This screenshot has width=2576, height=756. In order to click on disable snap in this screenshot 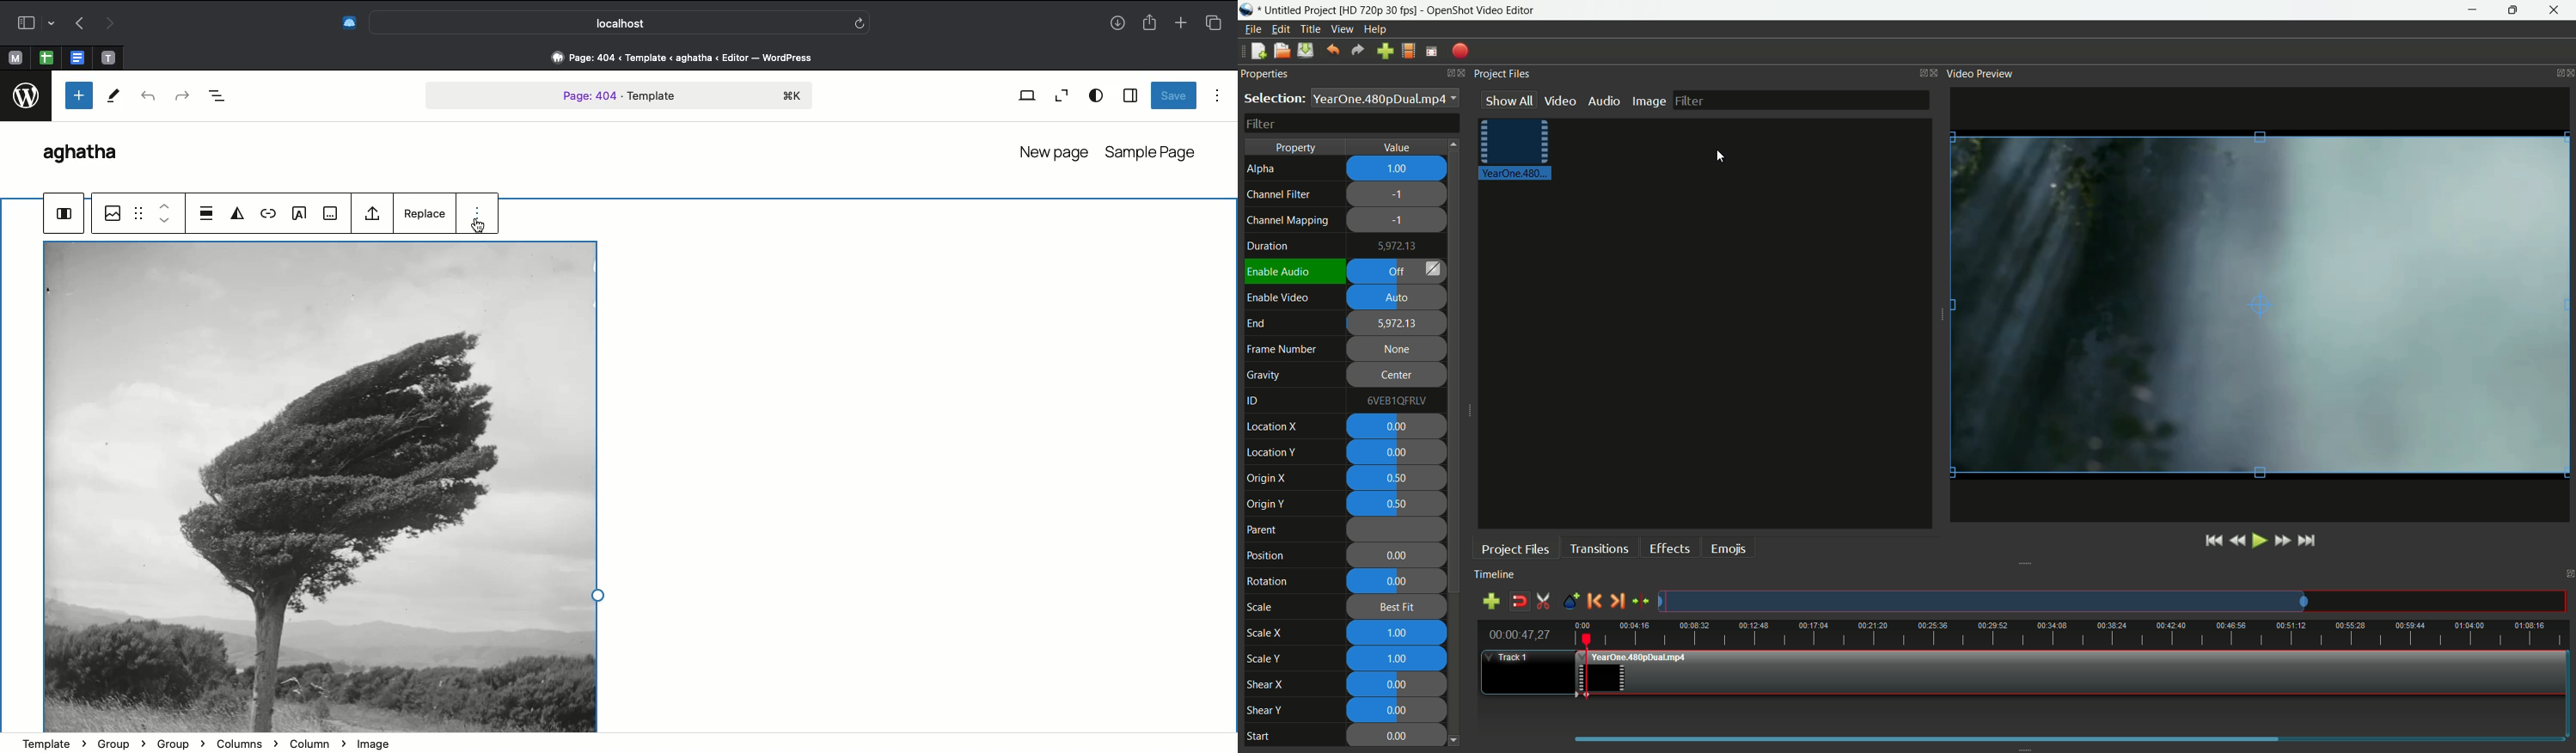, I will do `click(1519, 601)`.